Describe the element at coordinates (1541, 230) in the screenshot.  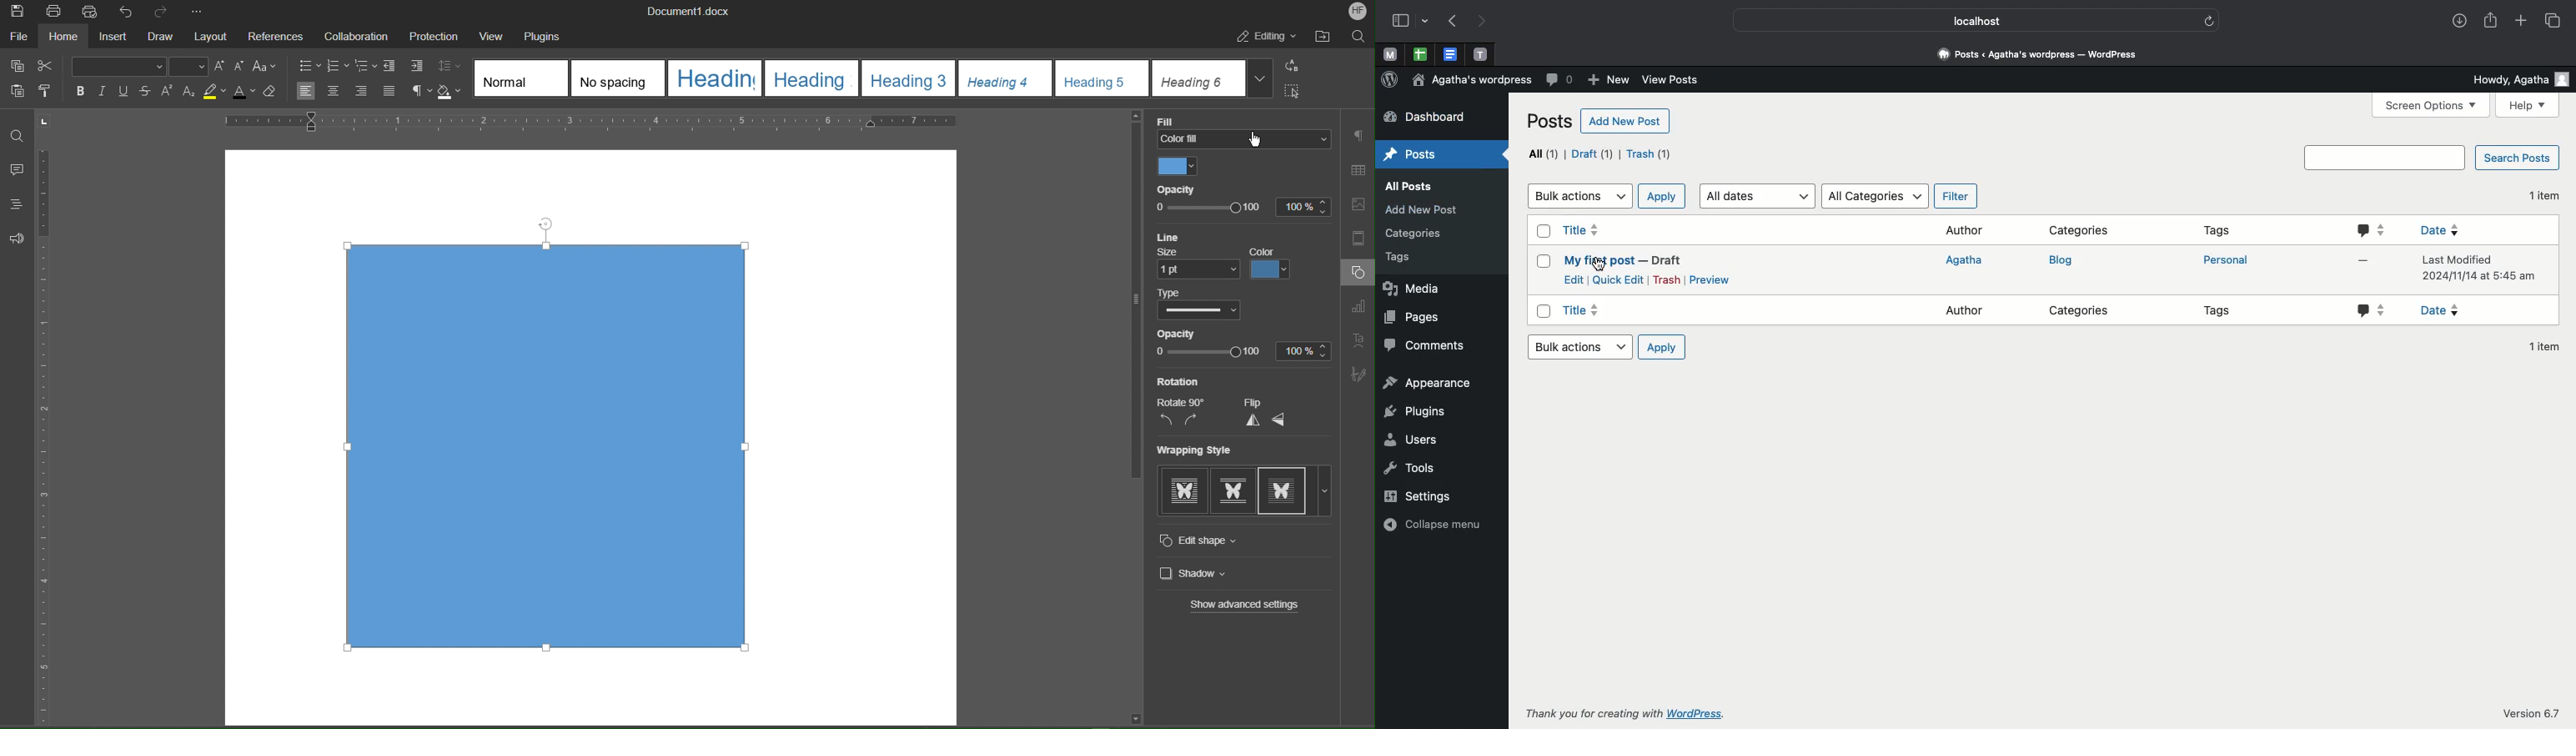
I see `Checkbox` at that location.